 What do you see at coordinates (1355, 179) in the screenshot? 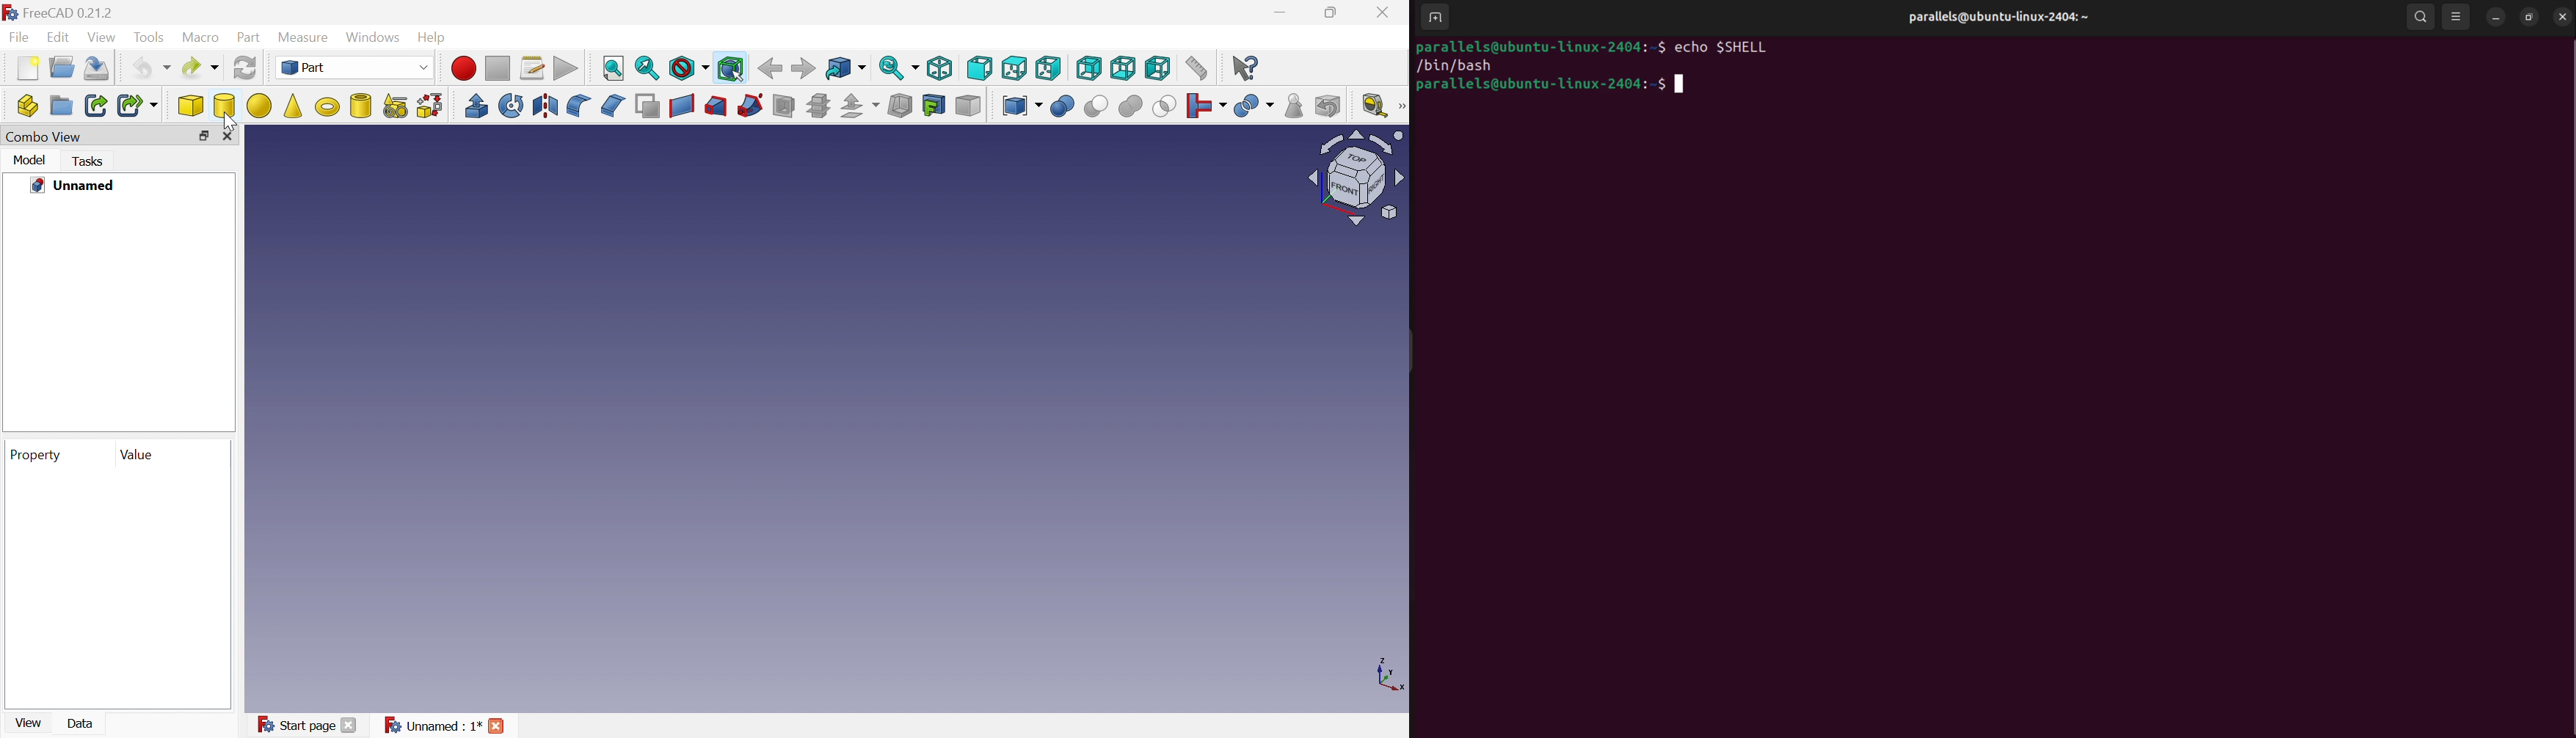
I see `Viewing angle` at bounding box center [1355, 179].